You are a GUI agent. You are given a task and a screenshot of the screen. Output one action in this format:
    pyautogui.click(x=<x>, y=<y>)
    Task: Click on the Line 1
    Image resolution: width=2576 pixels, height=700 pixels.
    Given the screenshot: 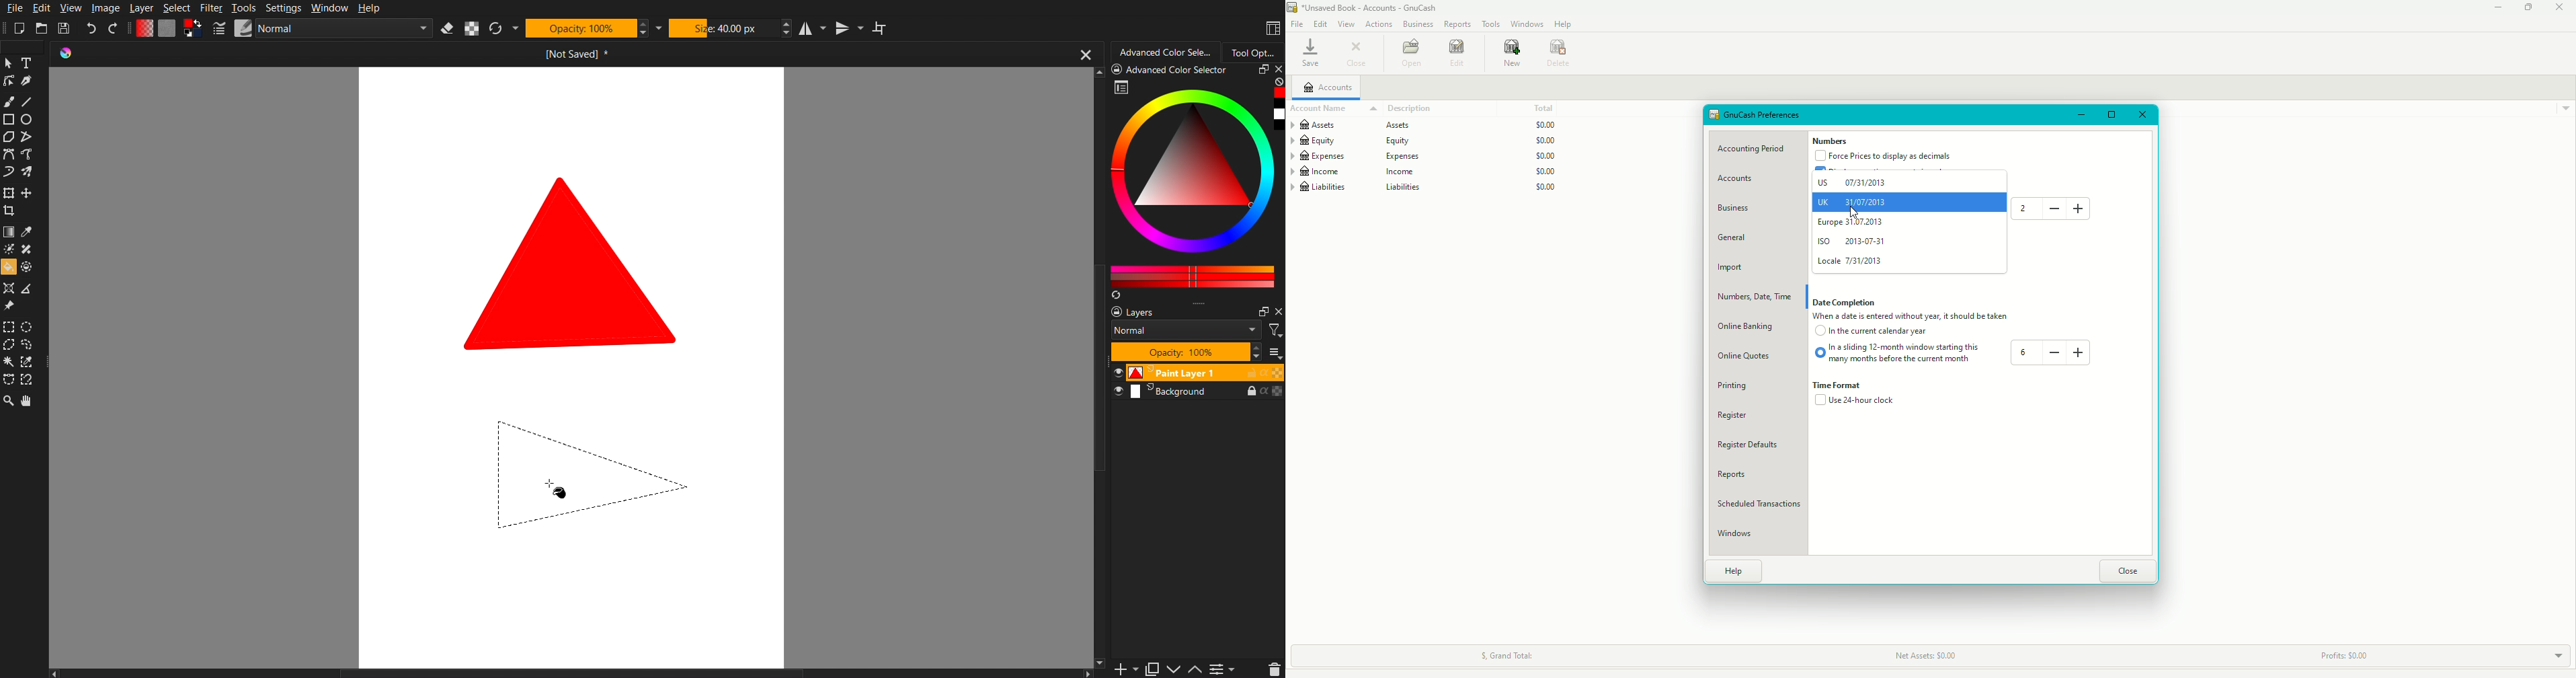 What is the action you would take?
    pyautogui.click(x=493, y=439)
    